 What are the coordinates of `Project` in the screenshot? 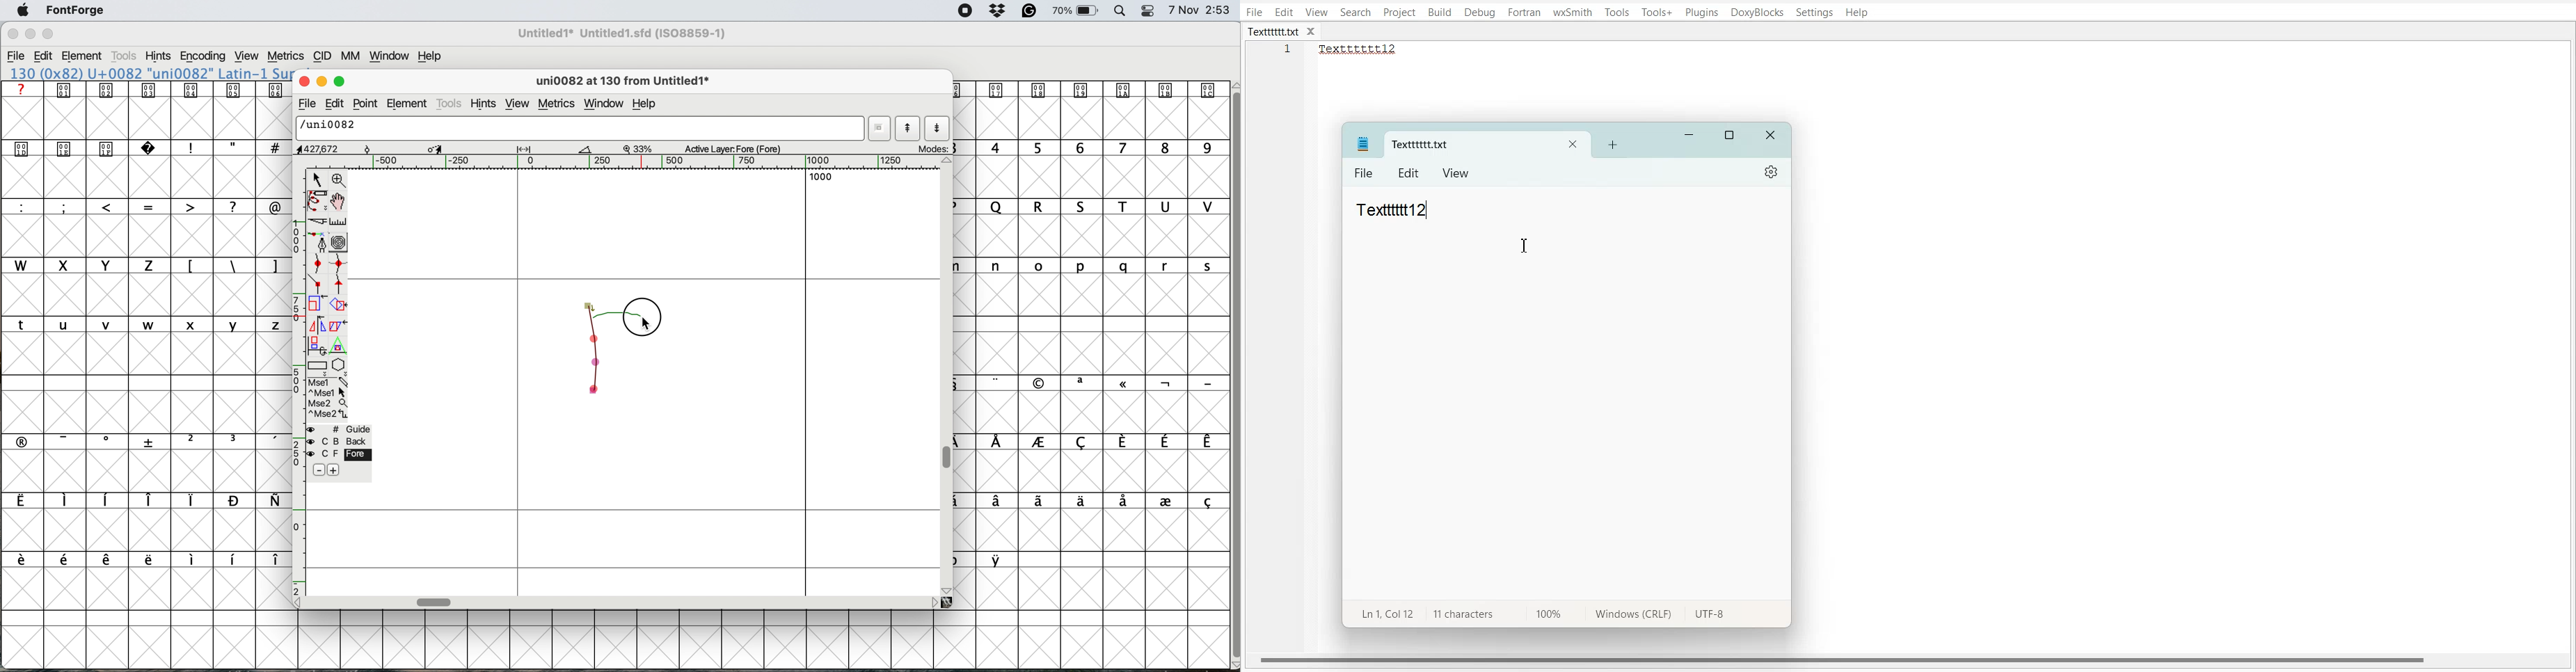 It's located at (1399, 13).